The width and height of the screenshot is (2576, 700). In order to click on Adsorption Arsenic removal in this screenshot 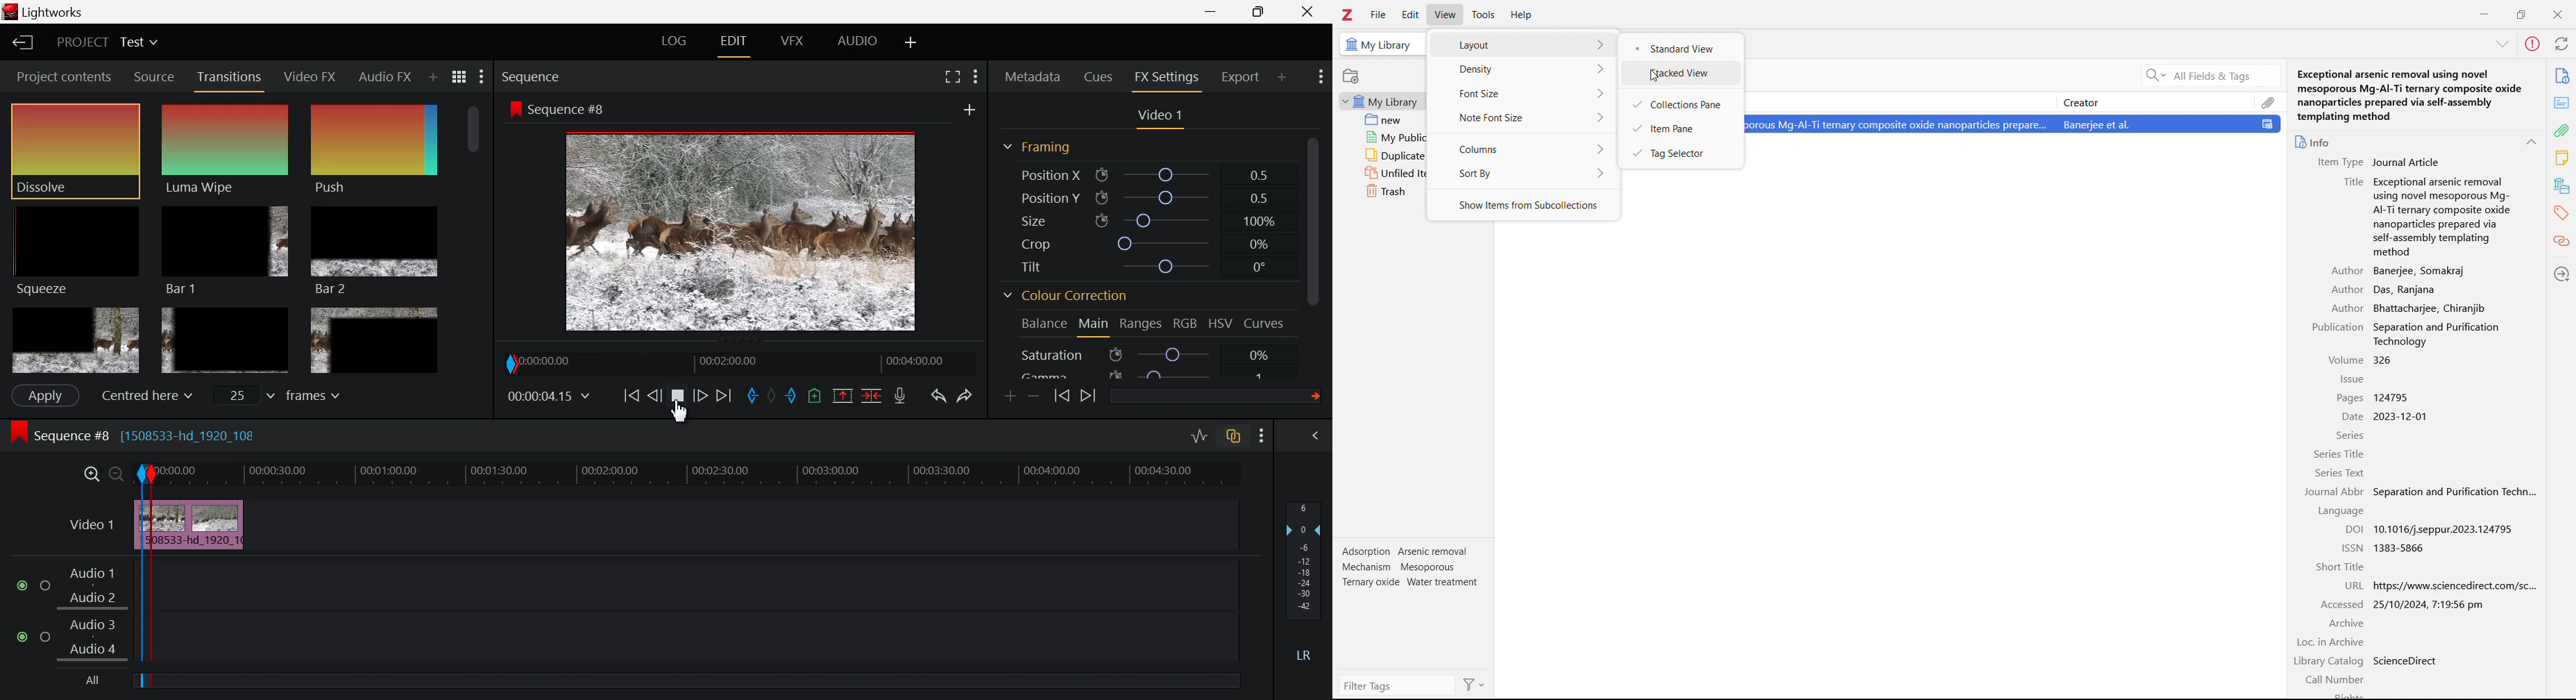, I will do `click(1407, 552)`.